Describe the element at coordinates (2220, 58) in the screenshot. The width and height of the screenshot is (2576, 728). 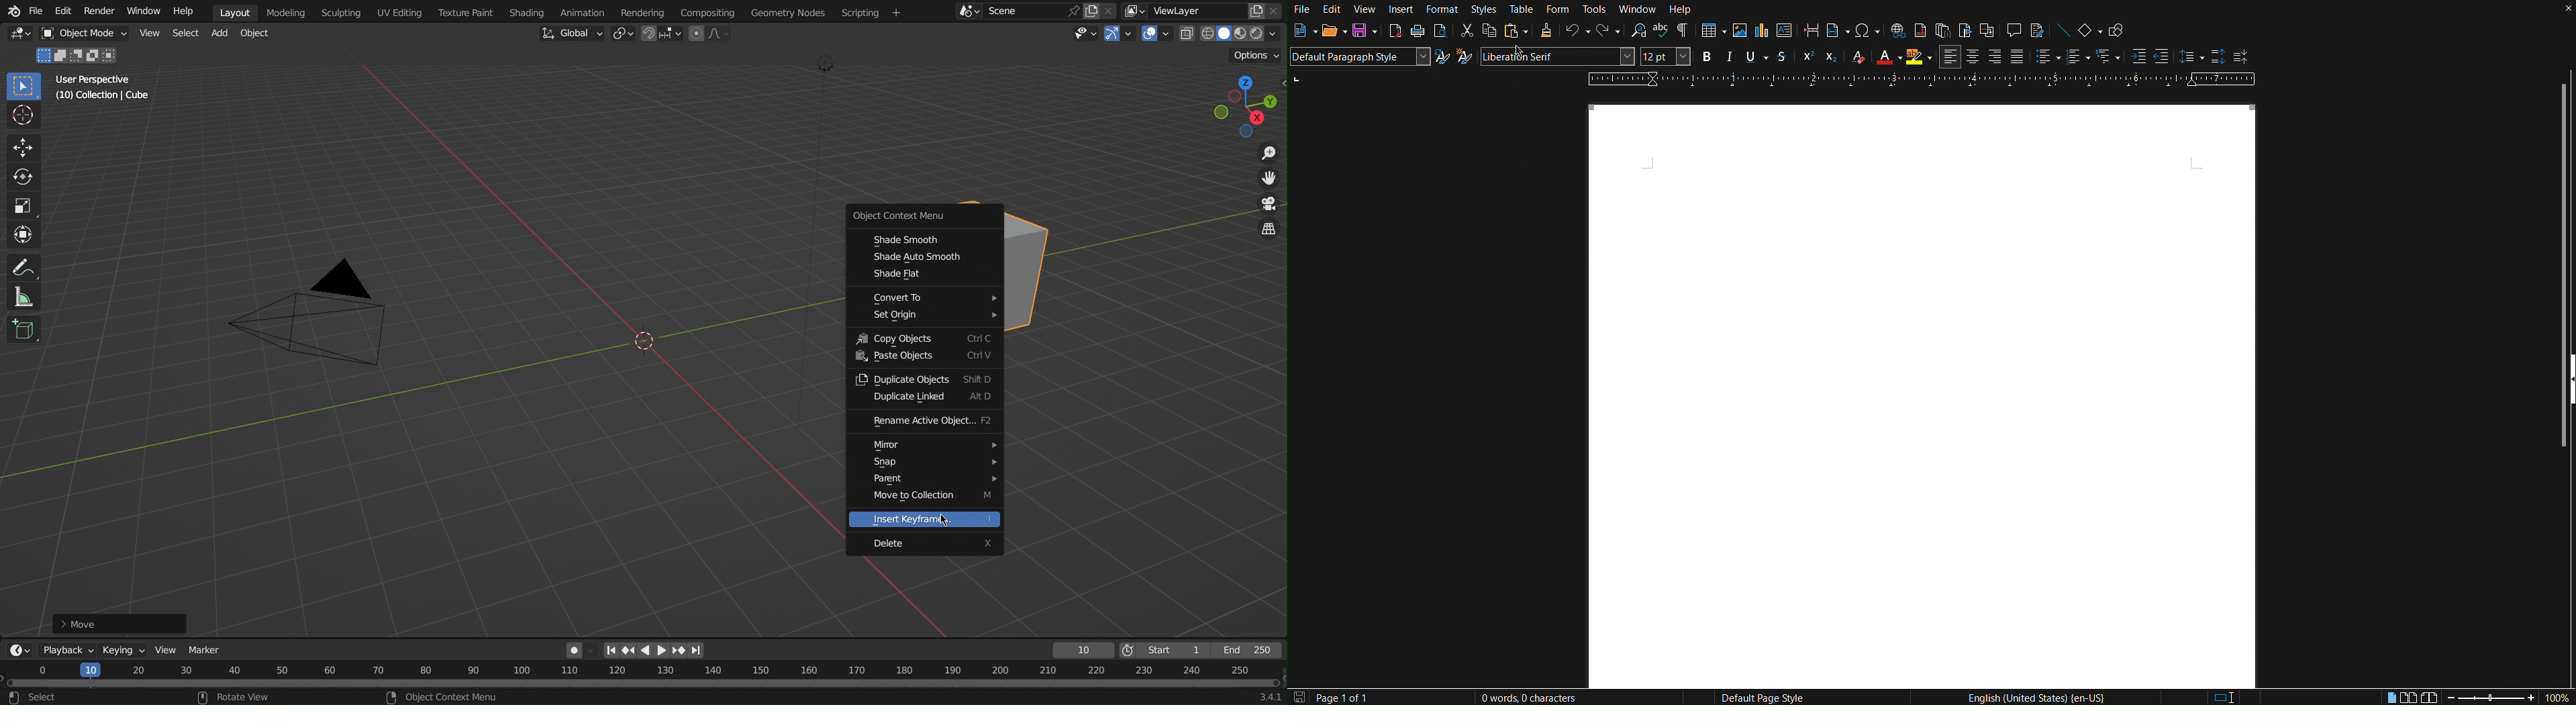
I see `Increase Paragraph Spacing` at that location.